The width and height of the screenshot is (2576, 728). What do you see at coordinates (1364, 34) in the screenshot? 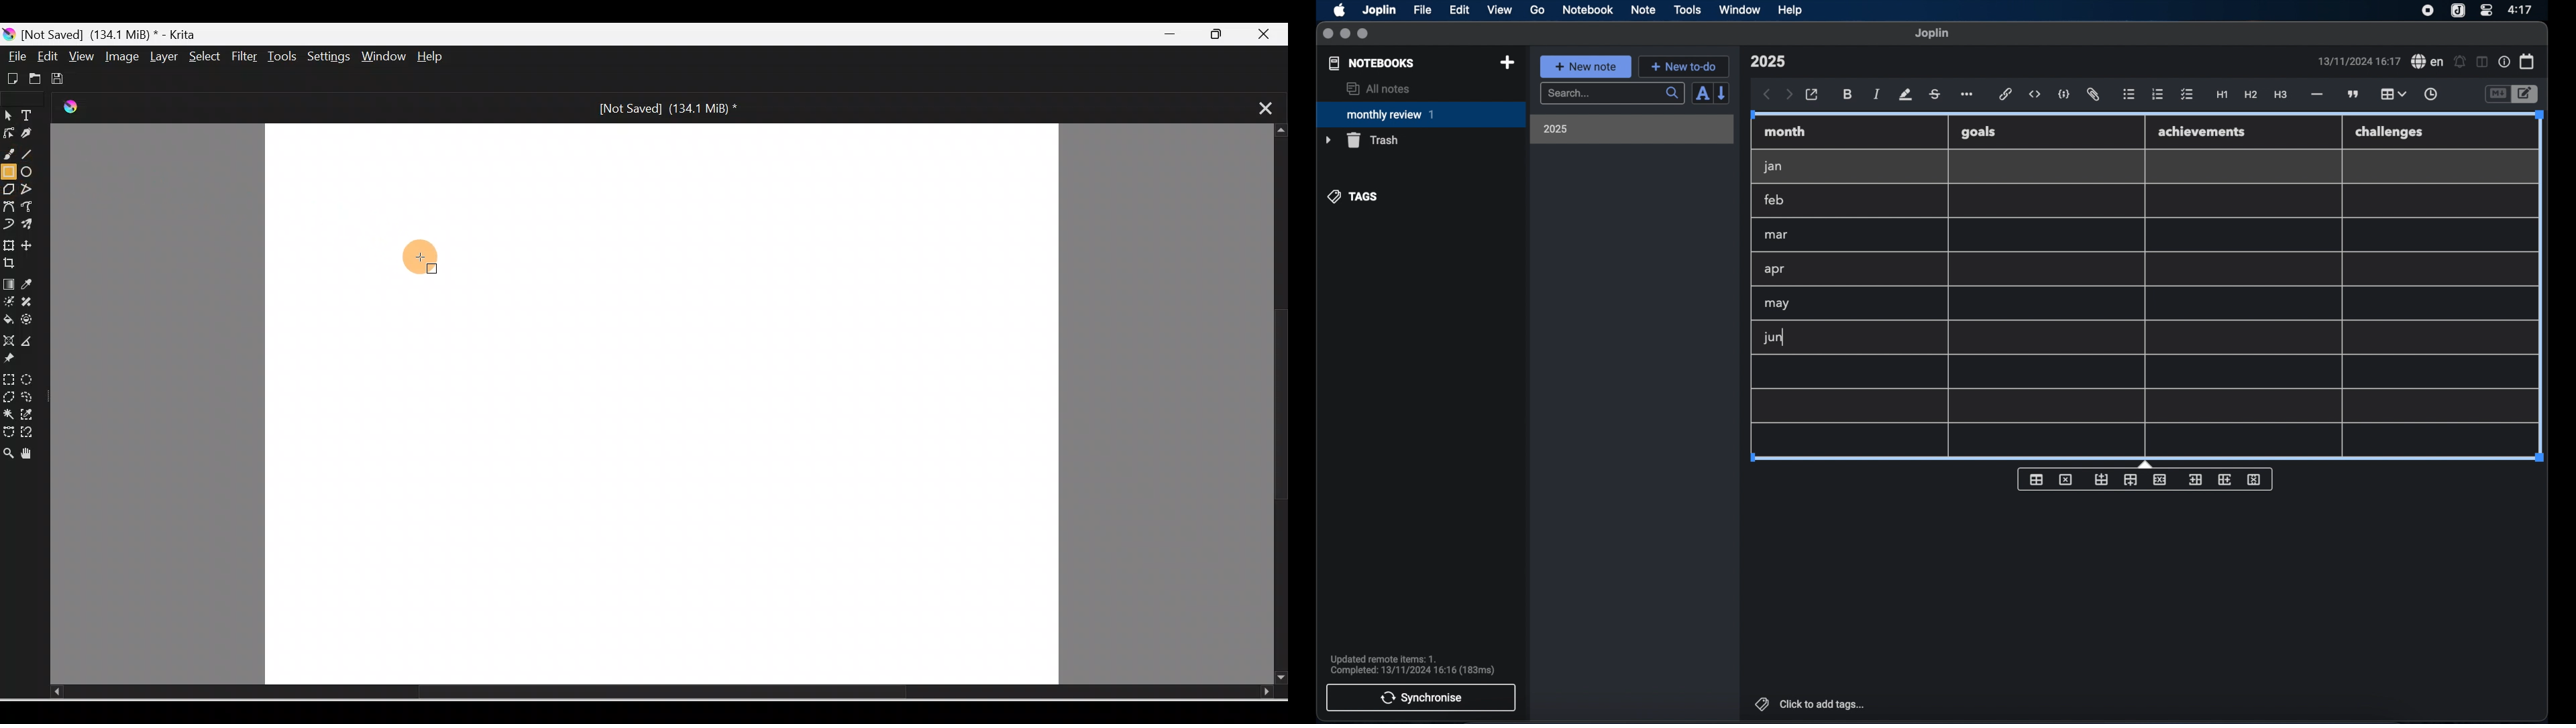
I see `maximize` at bounding box center [1364, 34].